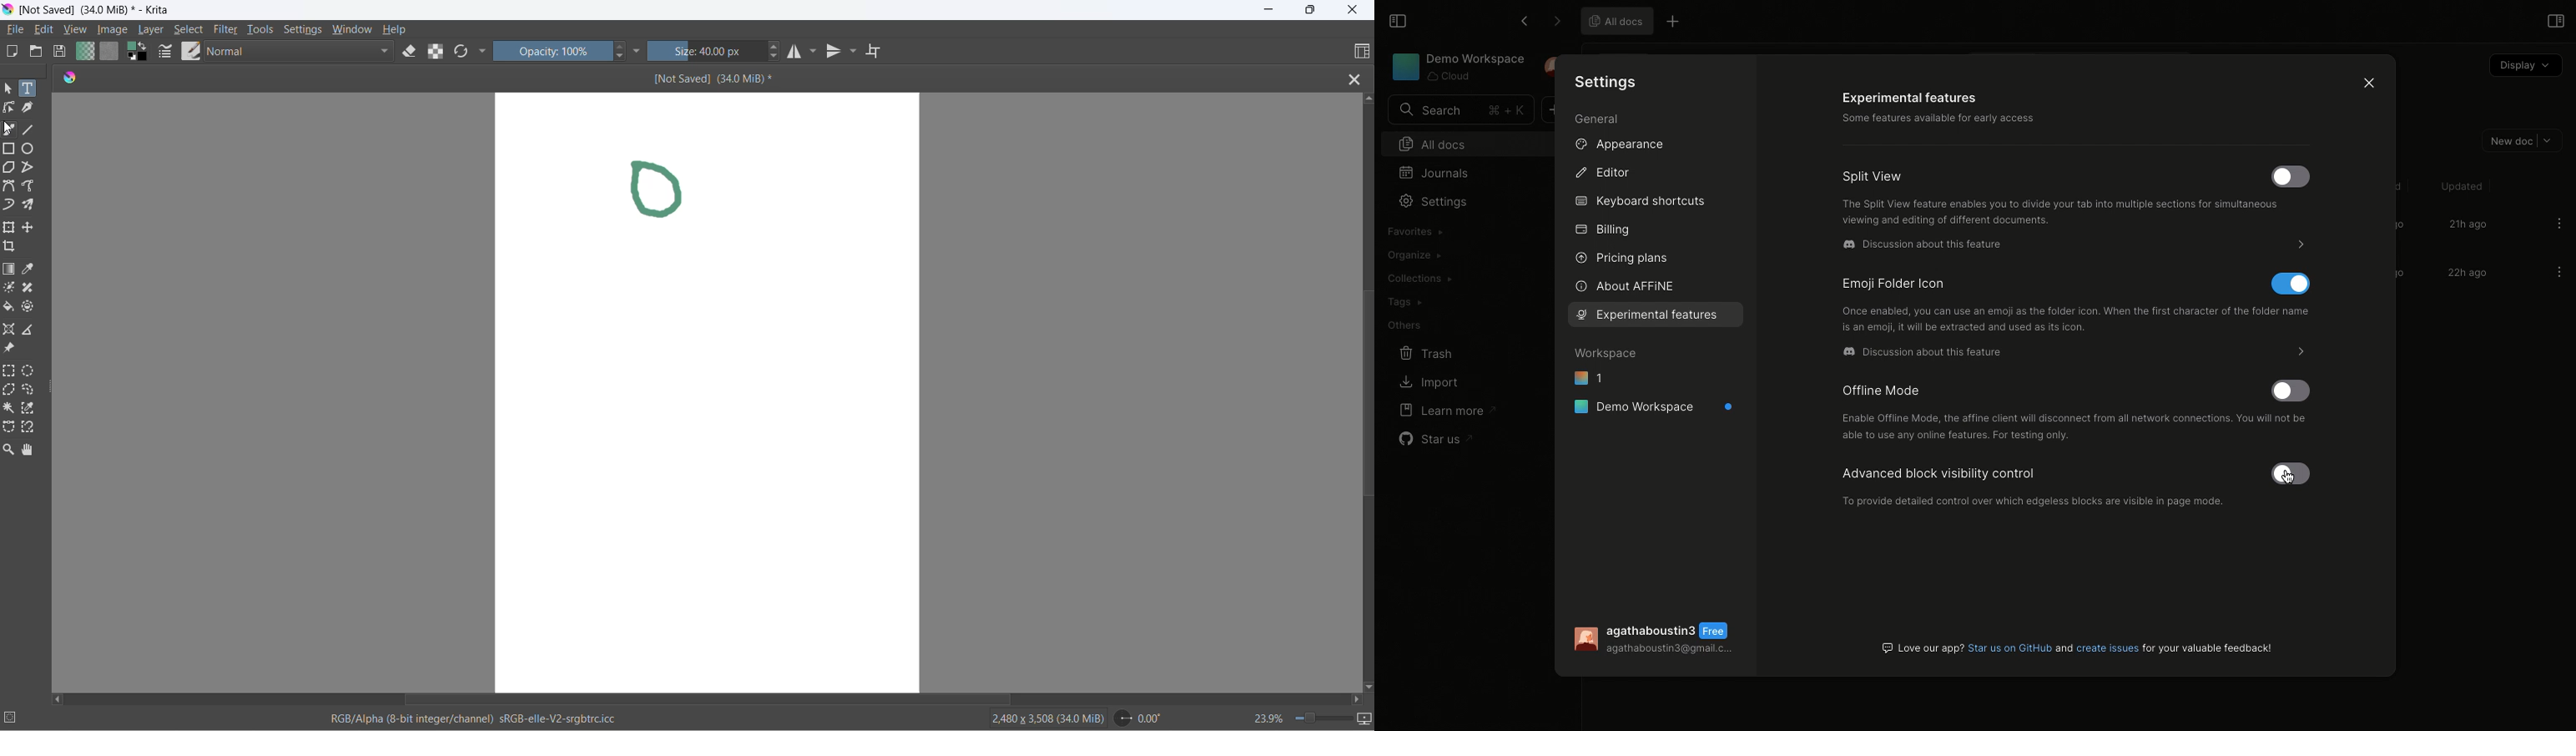  Describe the element at coordinates (9, 128) in the screenshot. I see `cursor` at that location.